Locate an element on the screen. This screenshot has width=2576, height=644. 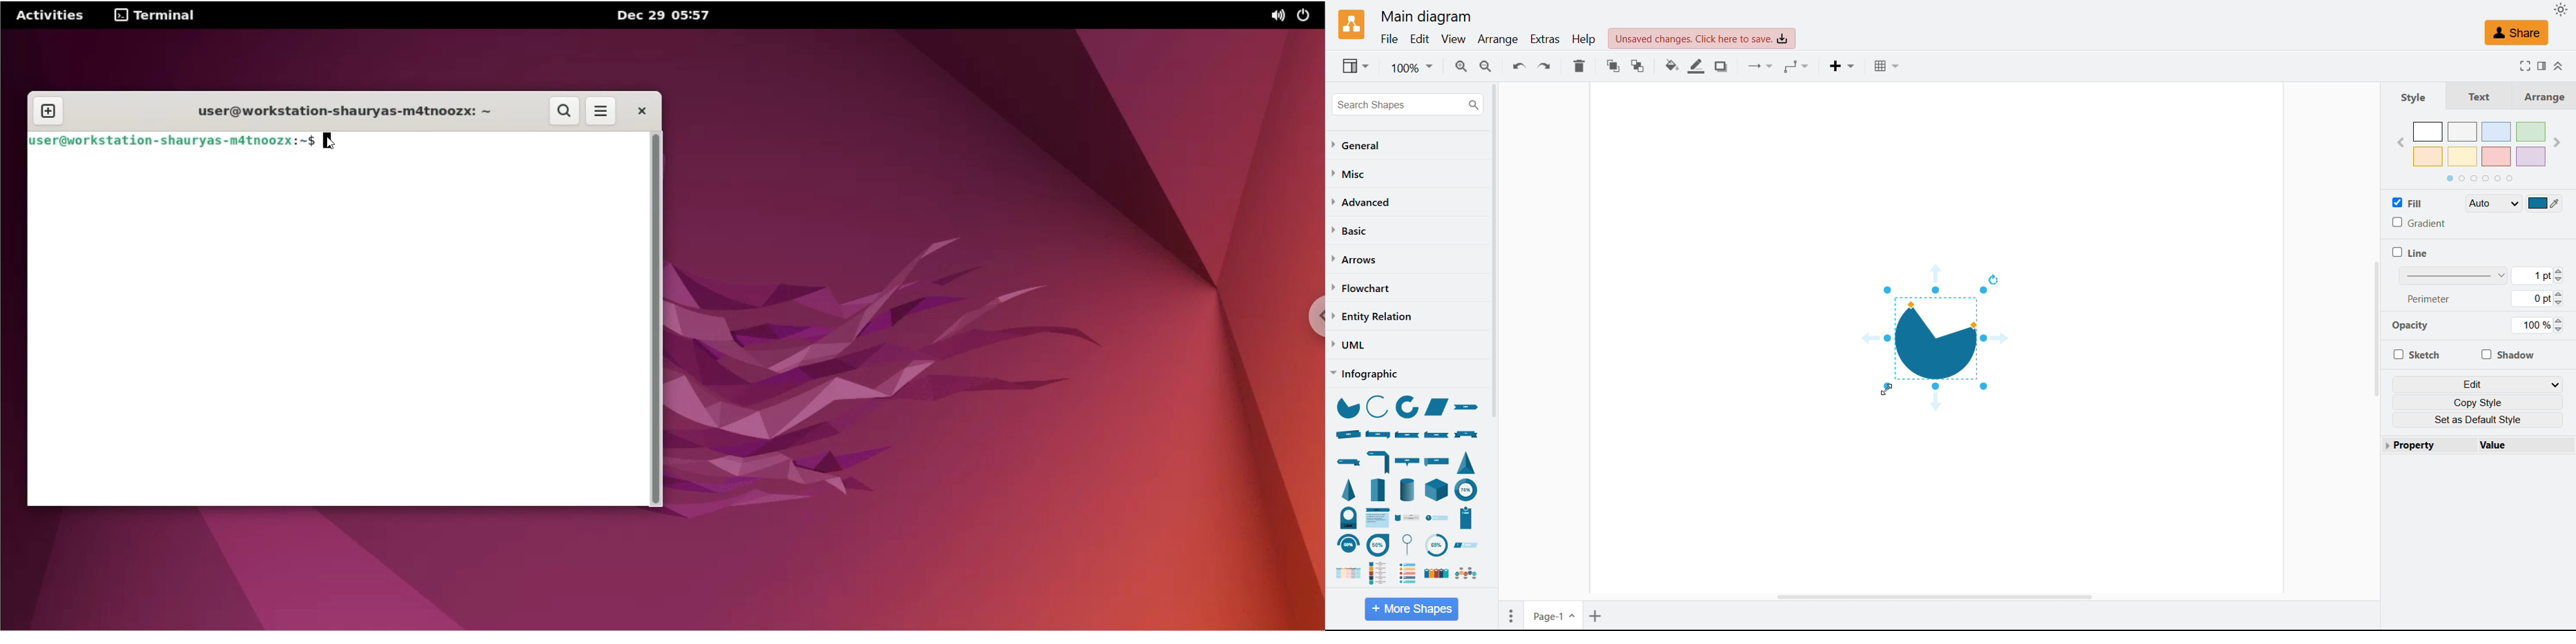
Zoom level  is located at coordinates (1411, 66).